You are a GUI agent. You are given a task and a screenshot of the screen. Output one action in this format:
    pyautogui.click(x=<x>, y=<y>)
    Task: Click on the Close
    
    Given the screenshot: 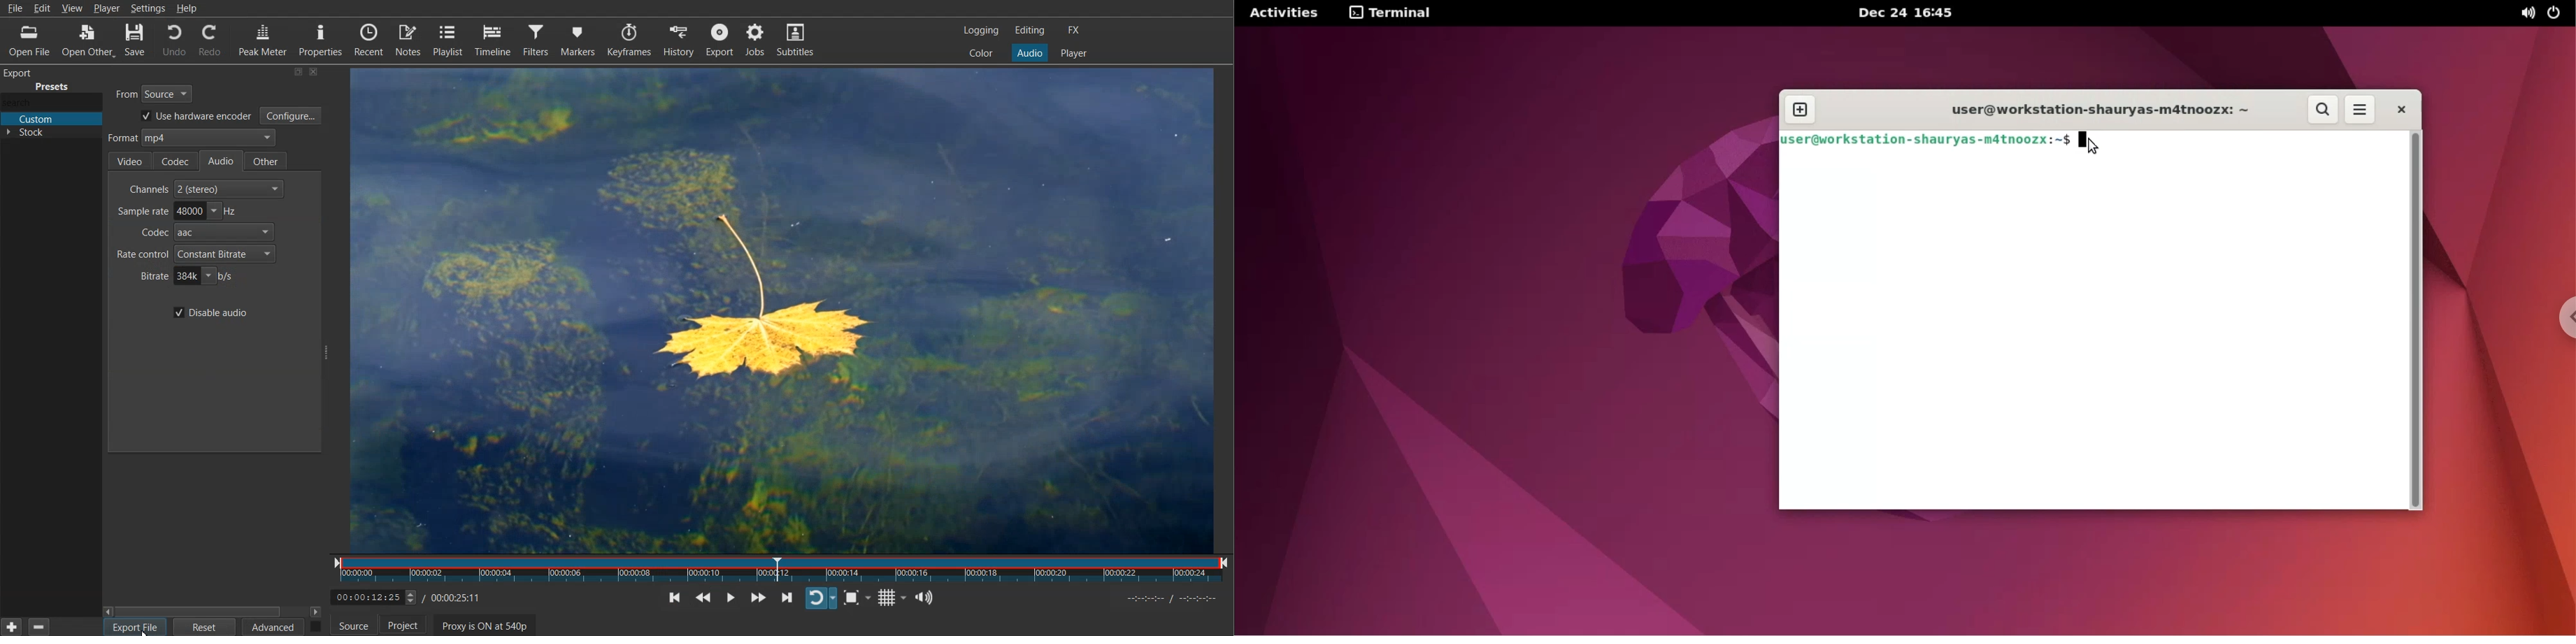 What is the action you would take?
    pyautogui.click(x=315, y=72)
    